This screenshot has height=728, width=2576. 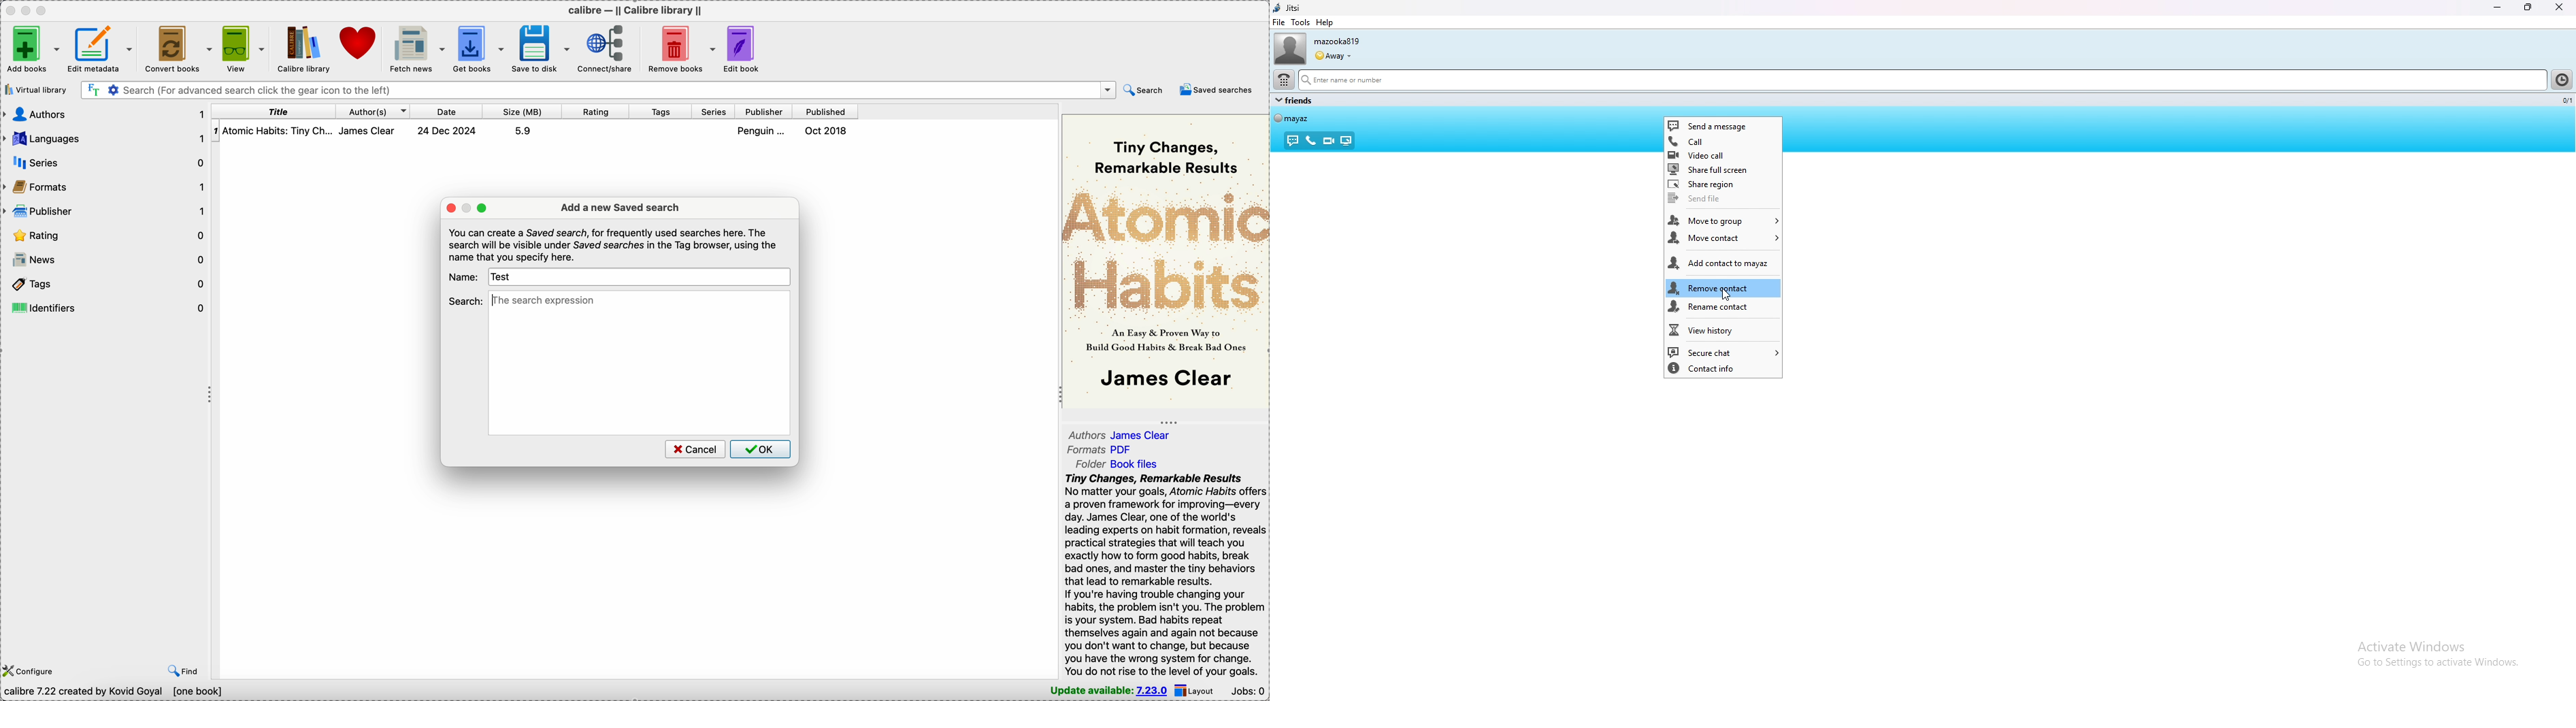 What do you see at coordinates (748, 49) in the screenshot?
I see `edit book` at bounding box center [748, 49].